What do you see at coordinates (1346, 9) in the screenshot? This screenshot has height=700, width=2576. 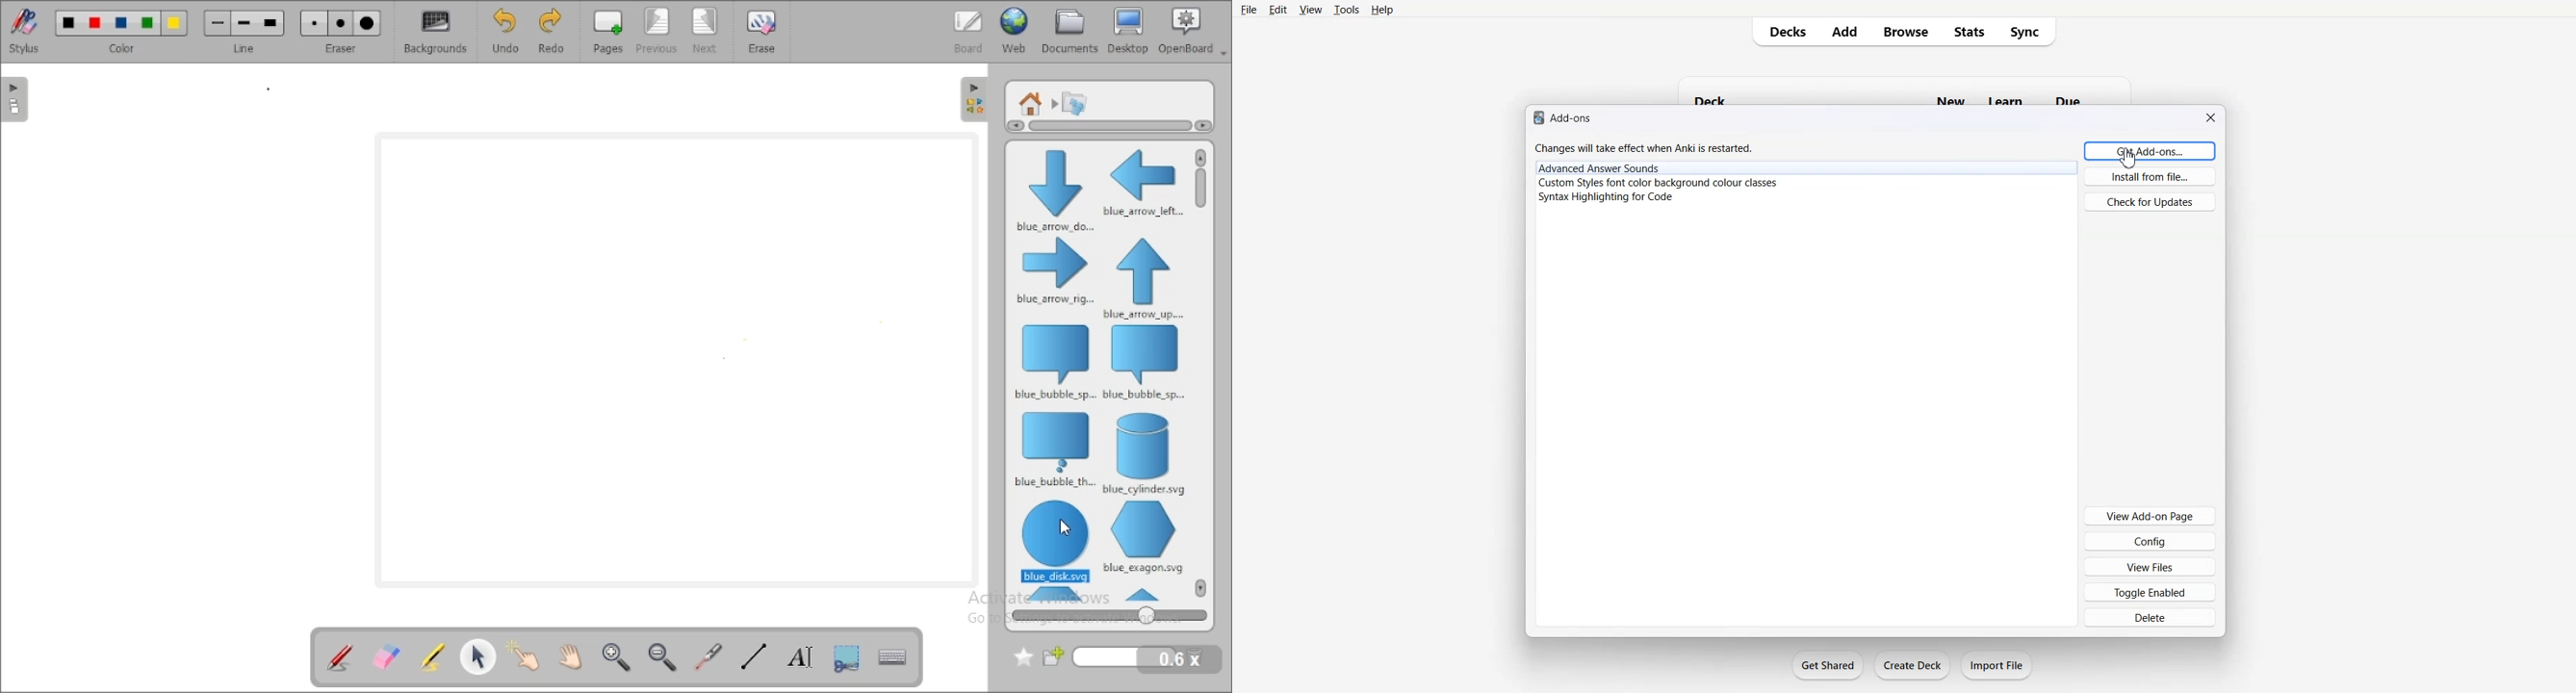 I see `Tools` at bounding box center [1346, 9].